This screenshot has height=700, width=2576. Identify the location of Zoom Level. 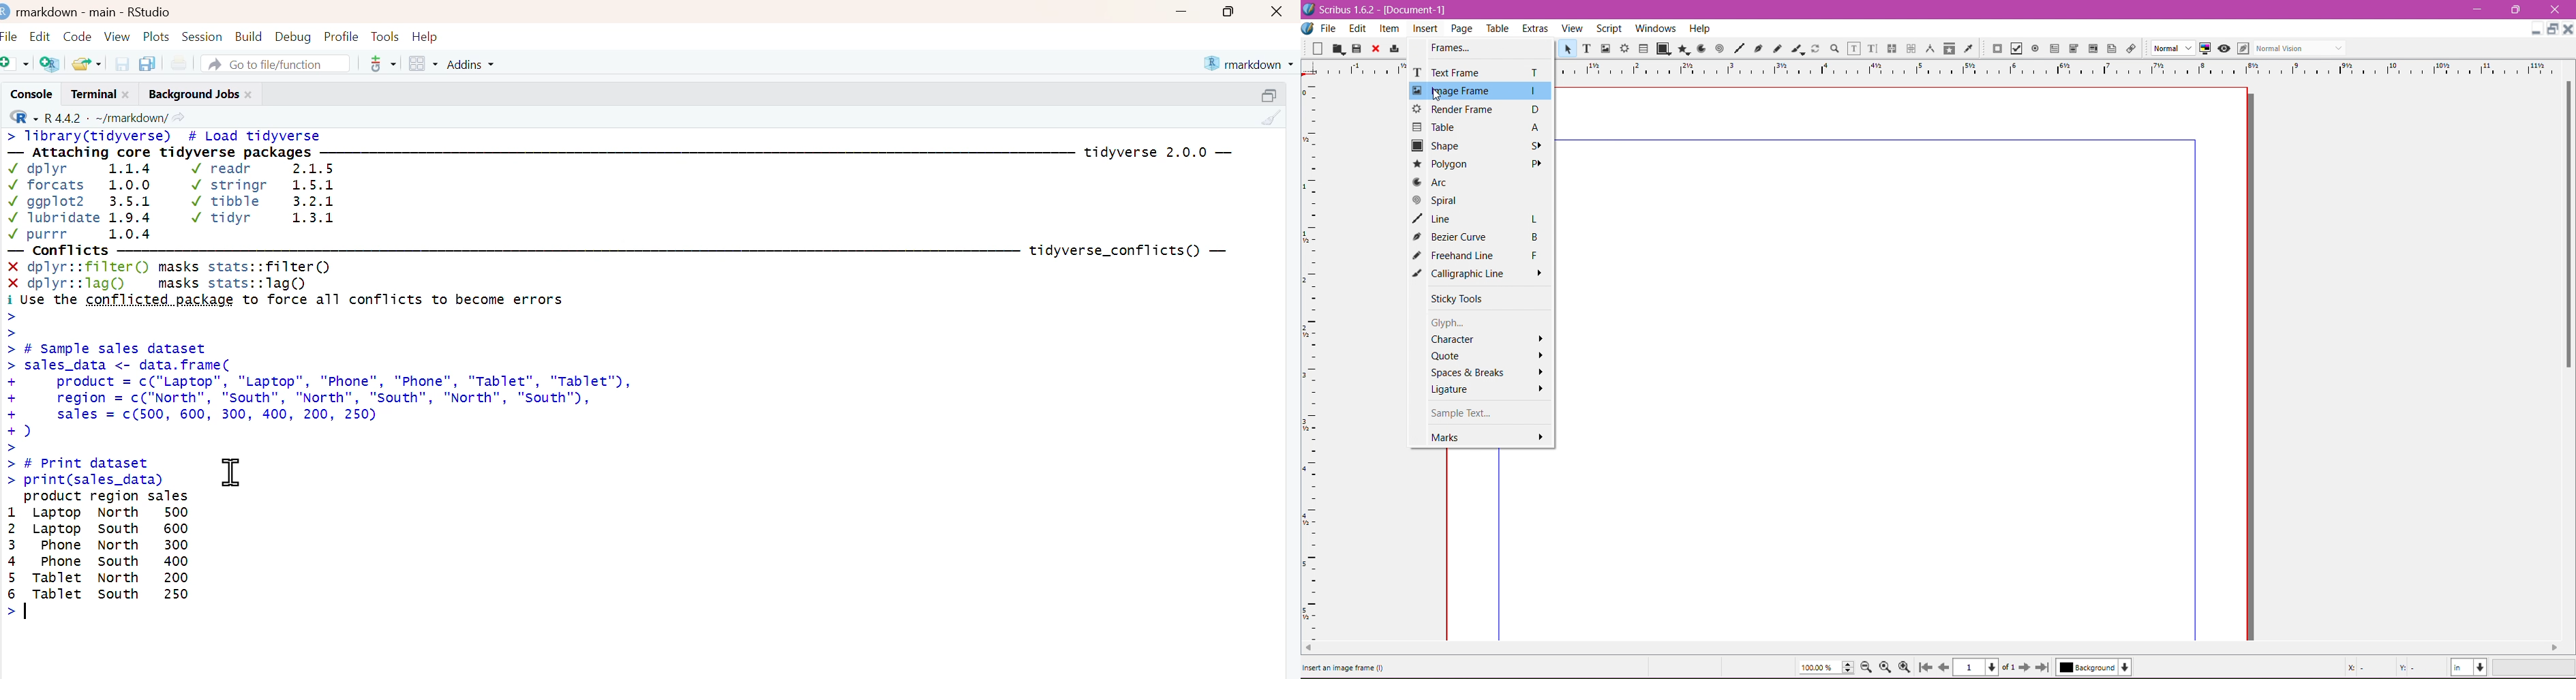
(2536, 668).